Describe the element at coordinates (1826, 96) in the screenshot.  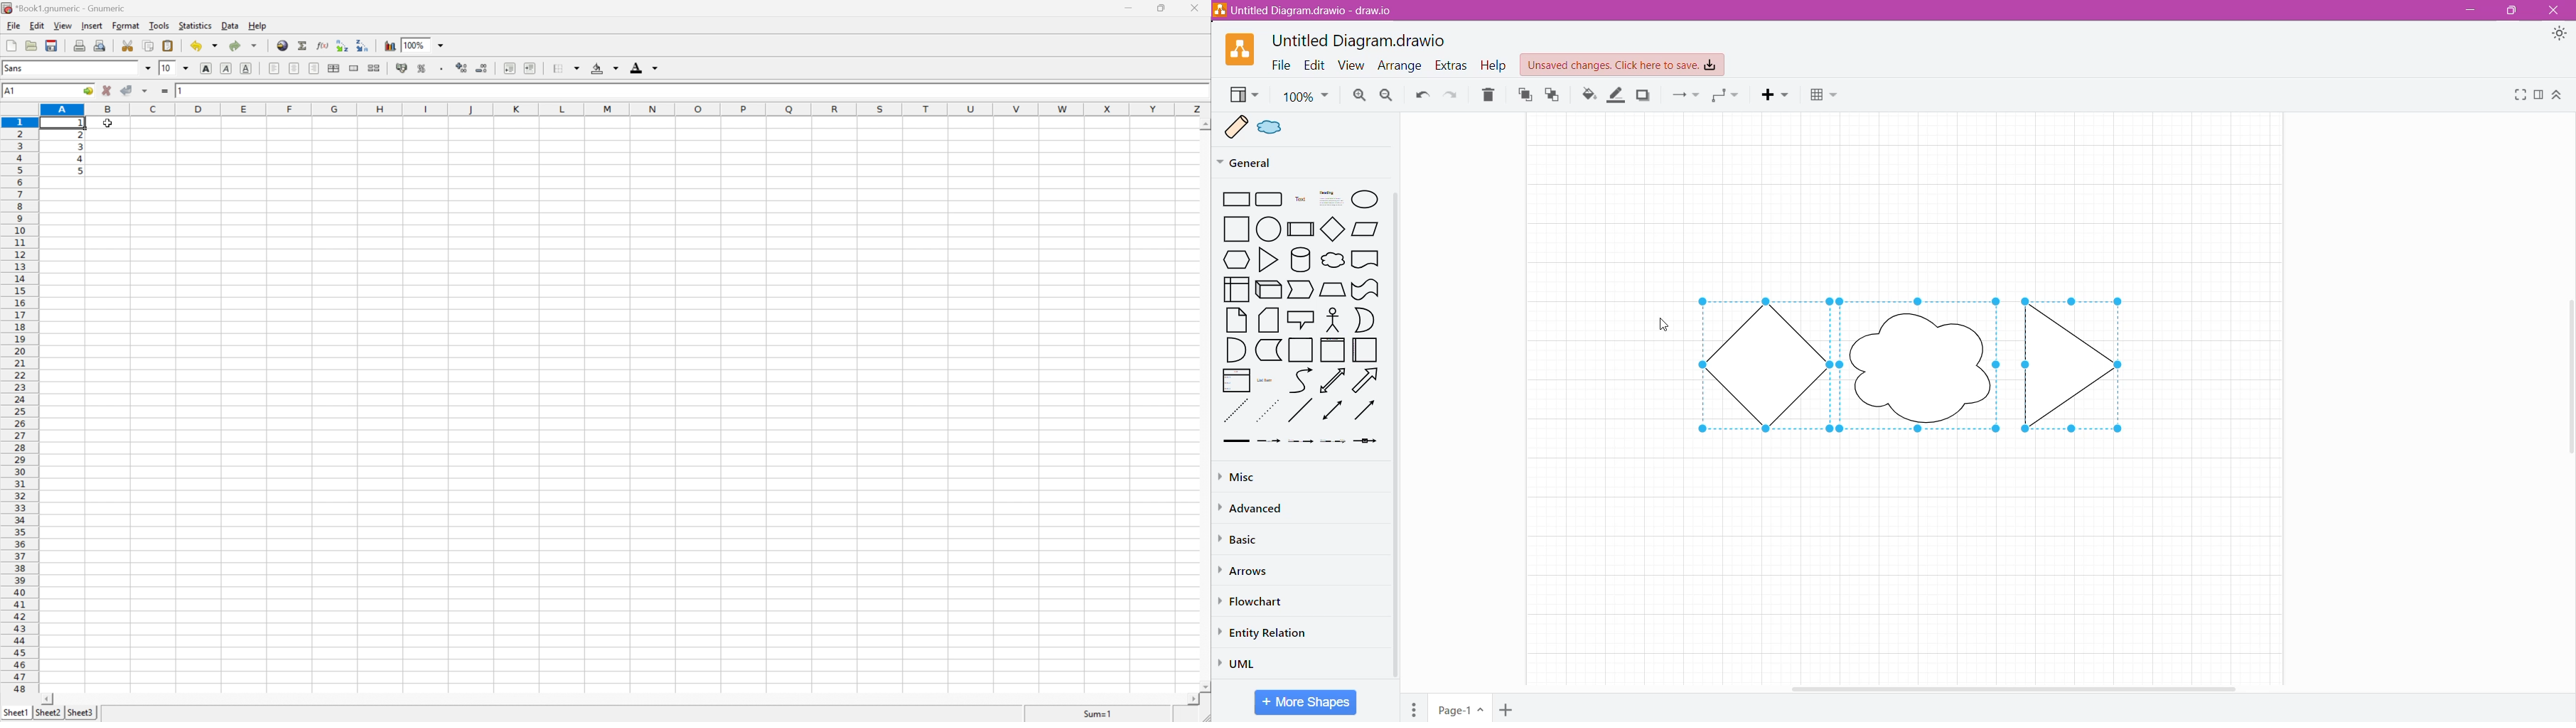
I see `Table` at that location.